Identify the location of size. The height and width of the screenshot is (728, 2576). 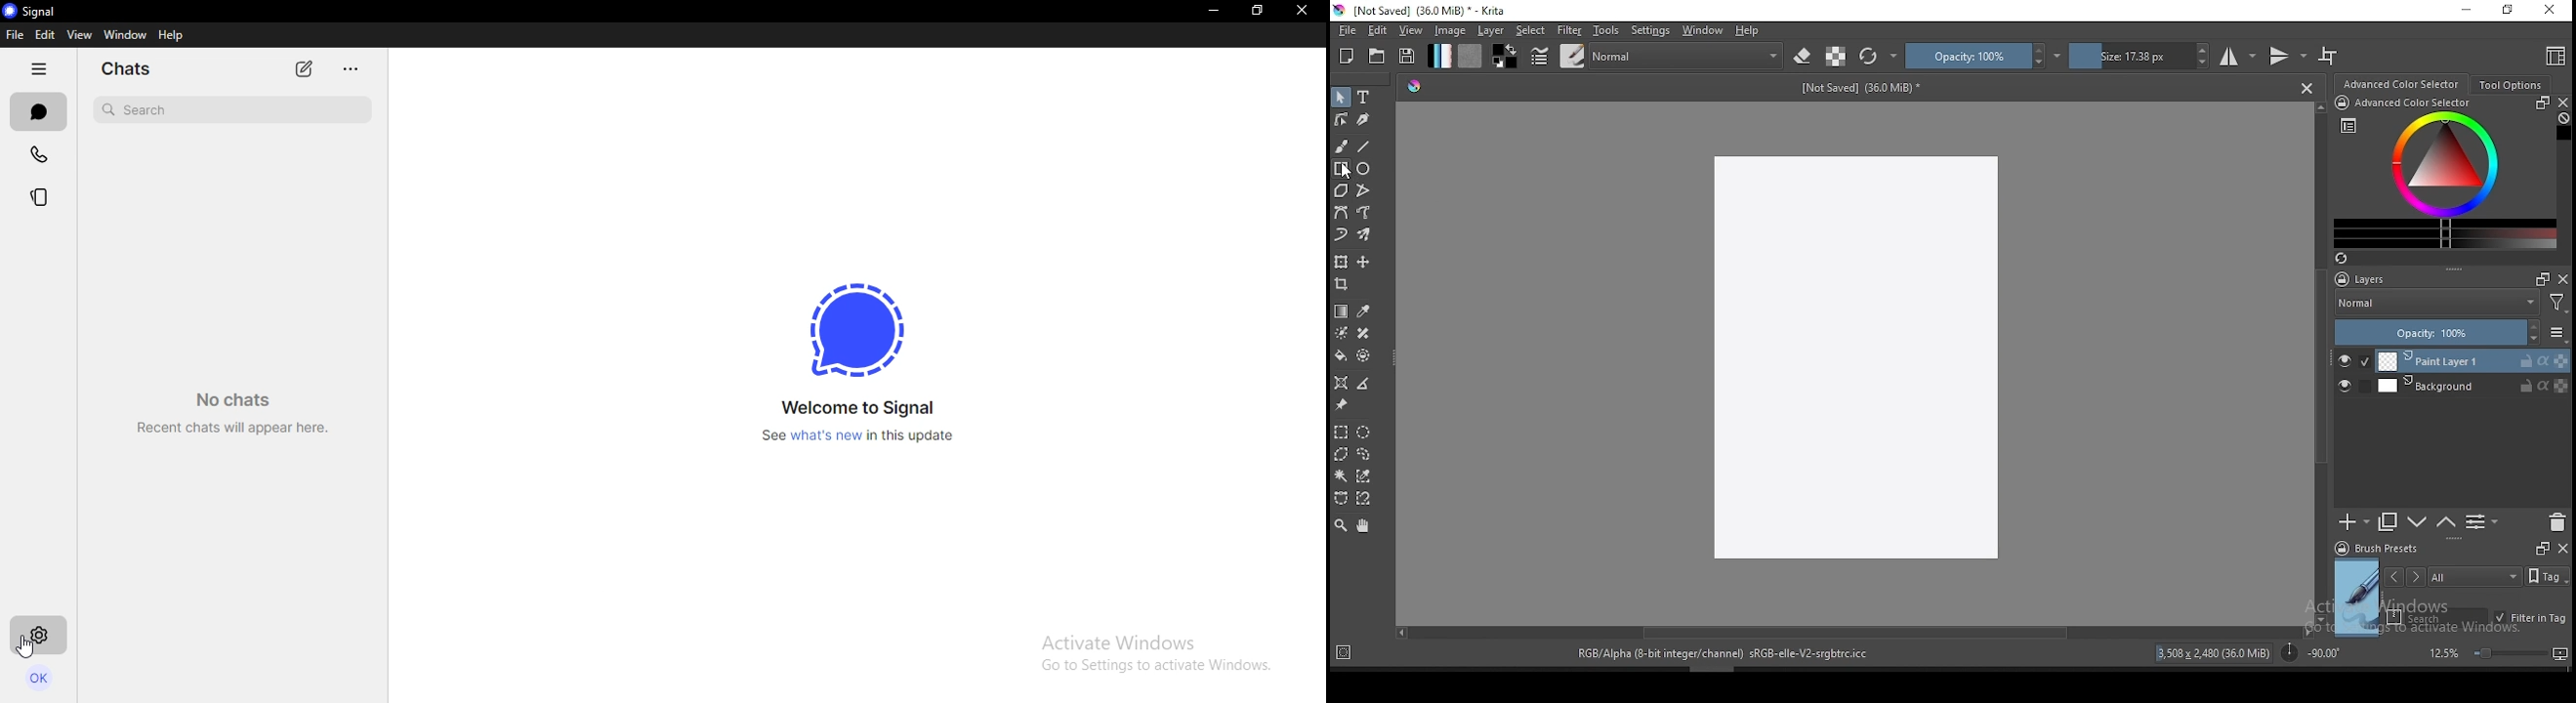
(2140, 56).